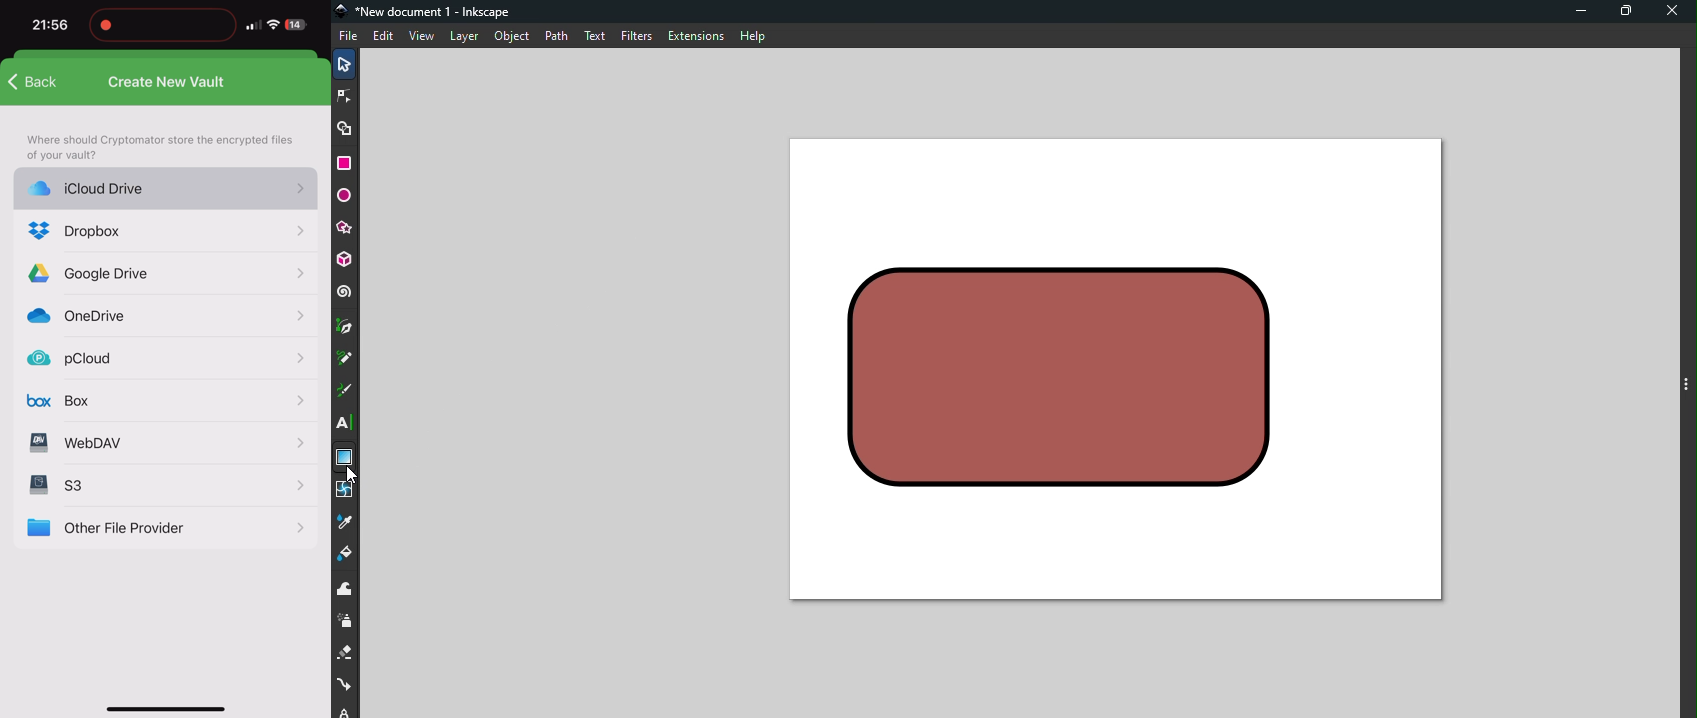  I want to click on Text tool, so click(346, 423).